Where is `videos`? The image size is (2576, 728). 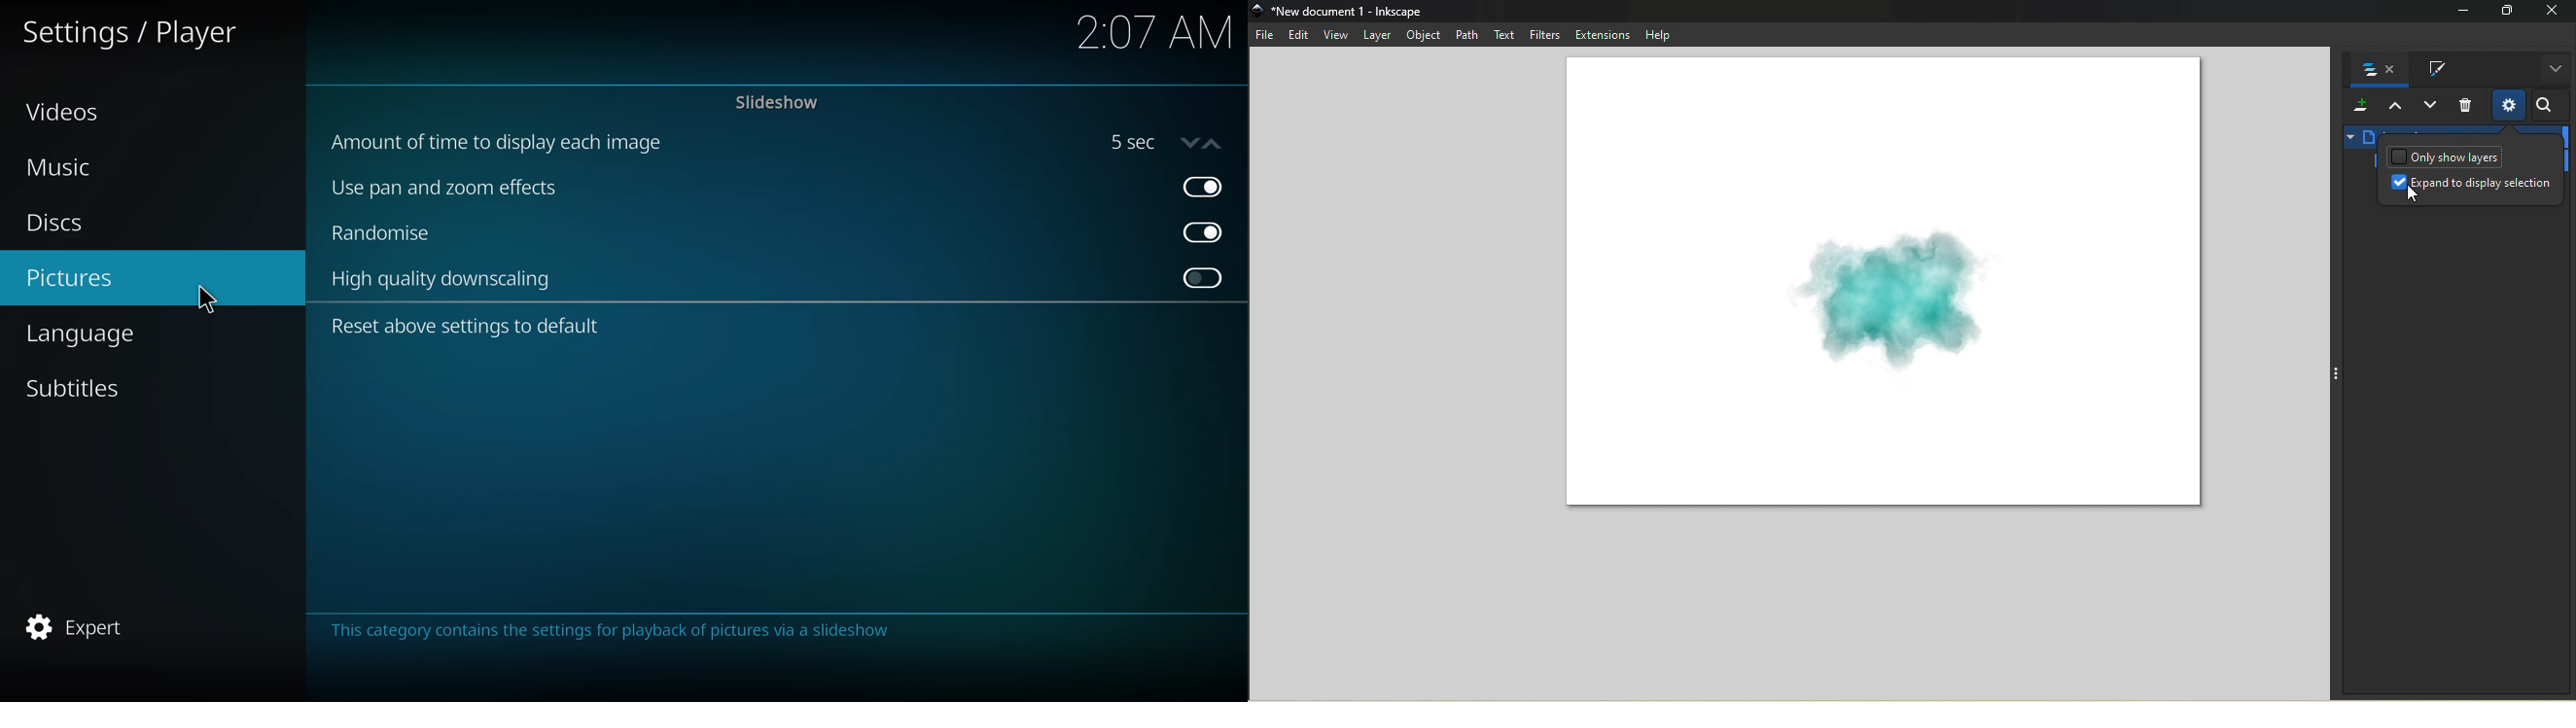 videos is located at coordinates (65, 112).